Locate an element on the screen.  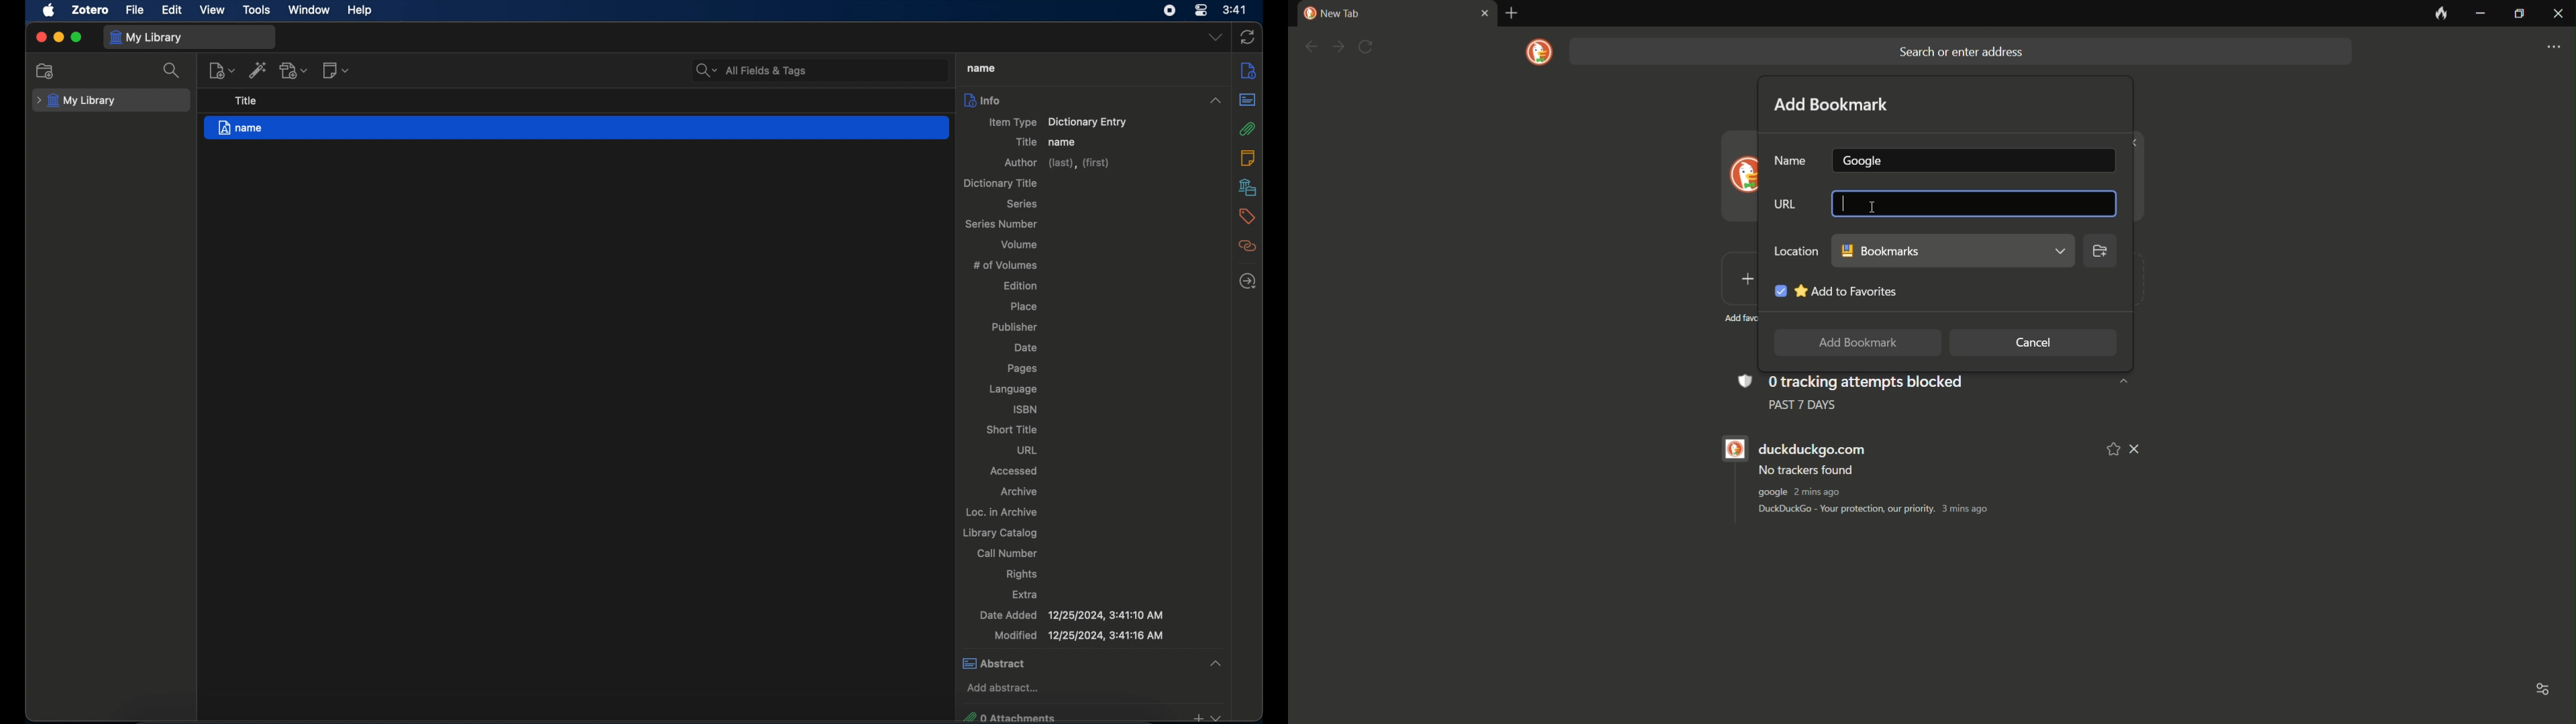
tools is located at coordinates (257, 10).